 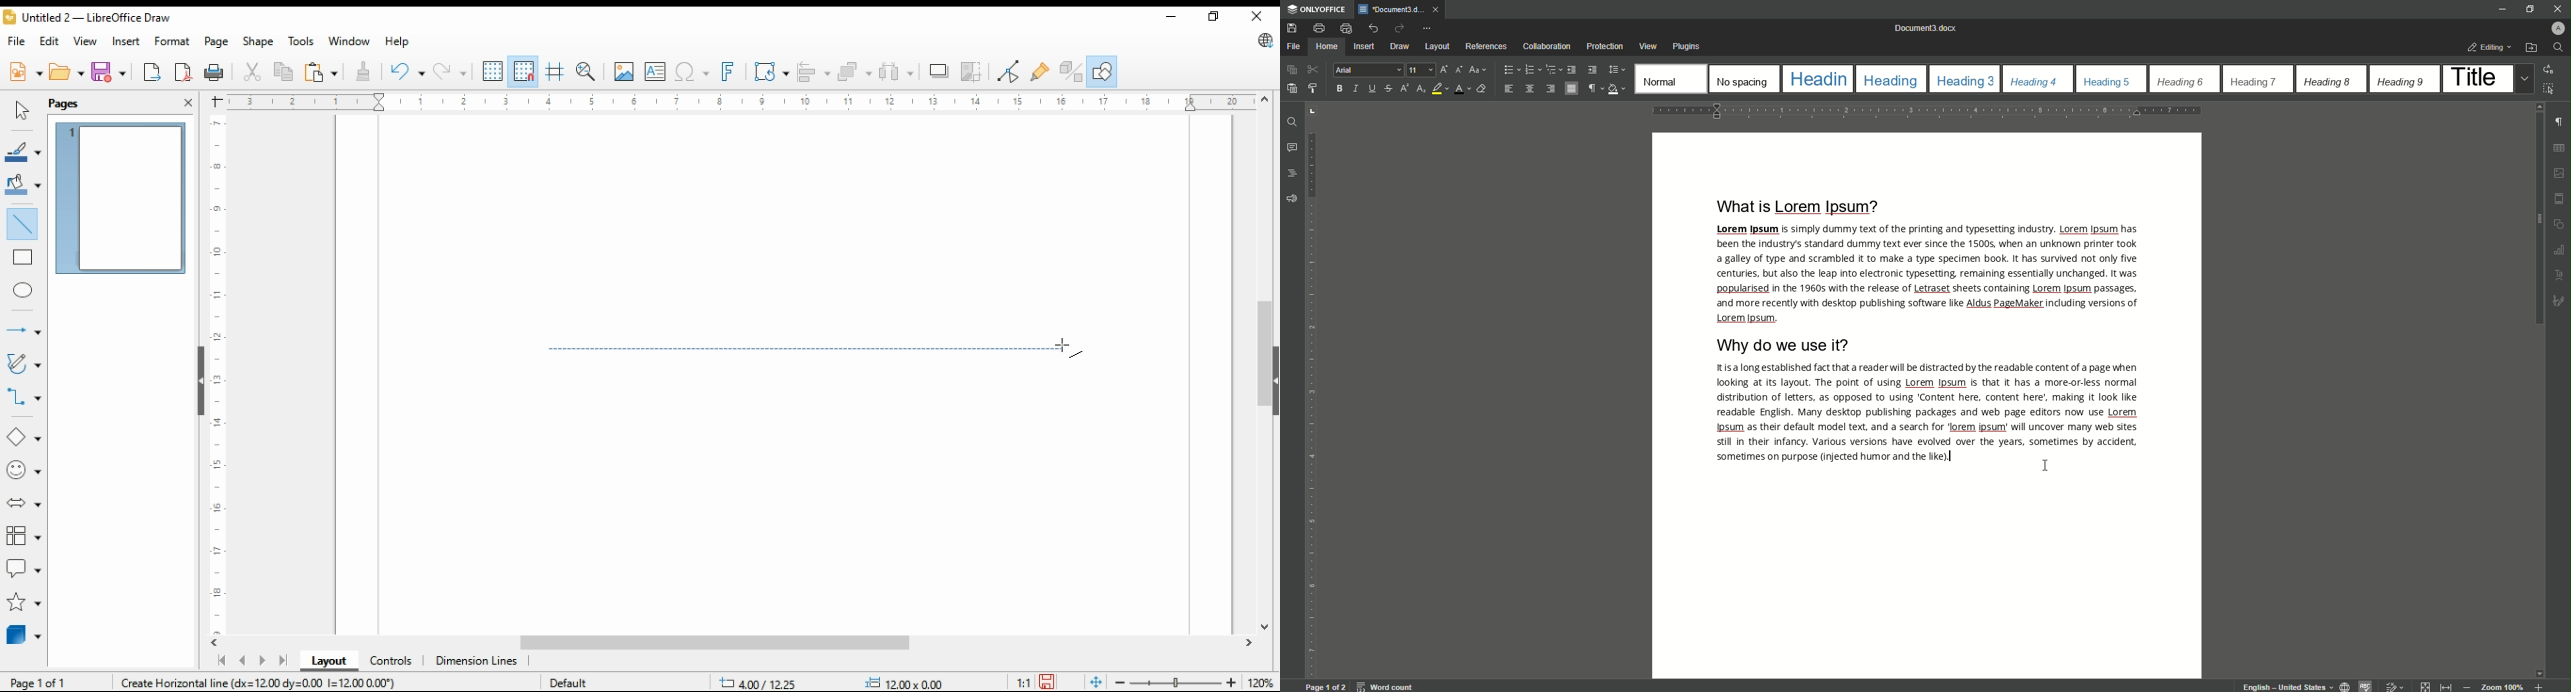 What do you see at coordinates (1217, 17) in the screenshot?
I see `restore` at bounding box center [1217, 17].